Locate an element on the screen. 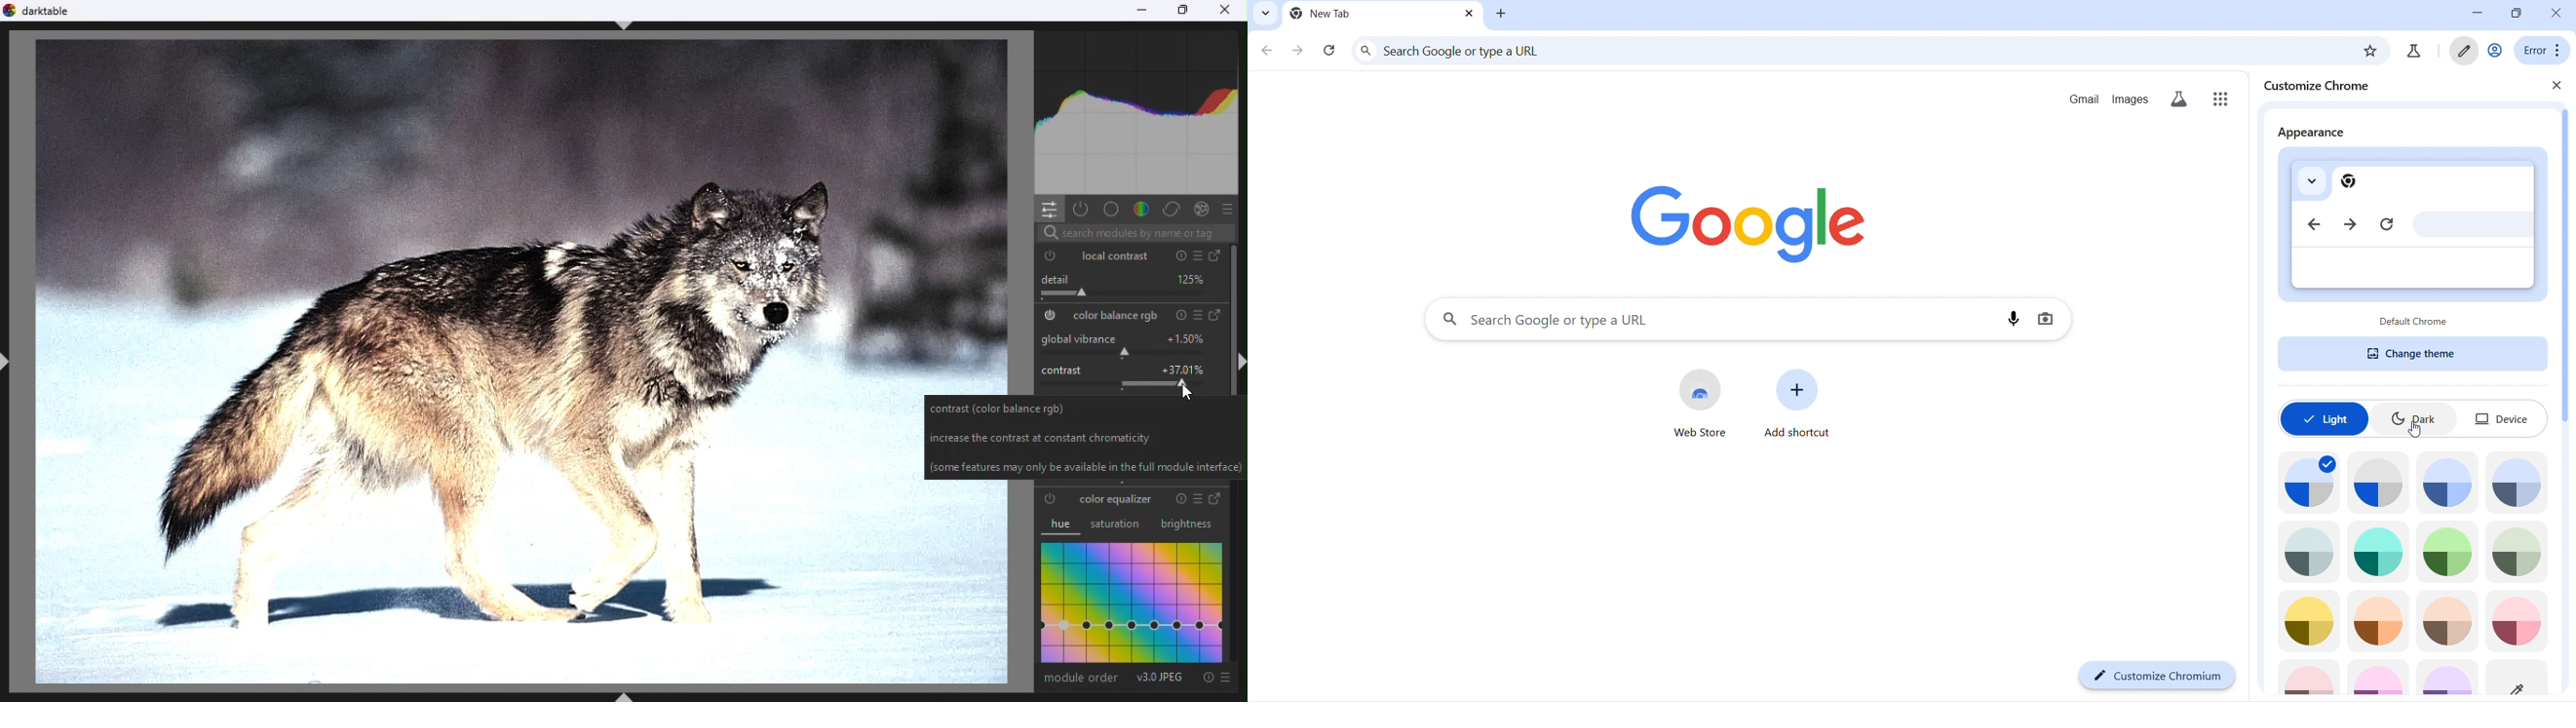  base is located at coordinates (1112, 208).